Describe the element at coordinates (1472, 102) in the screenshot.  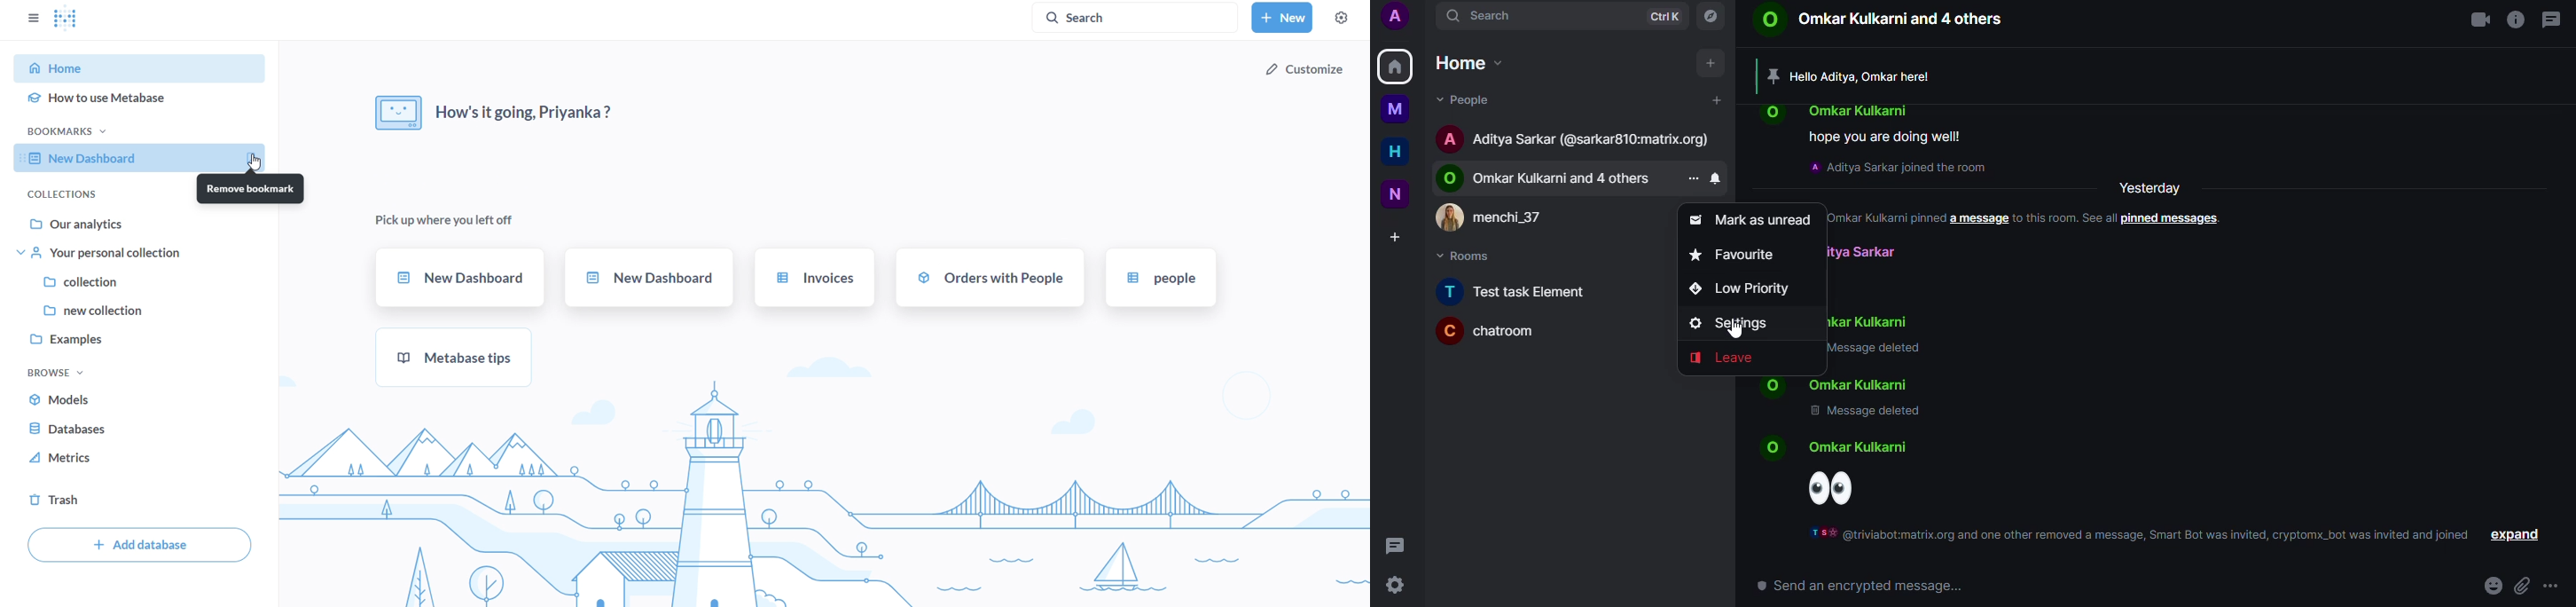
I see `People` at that location.